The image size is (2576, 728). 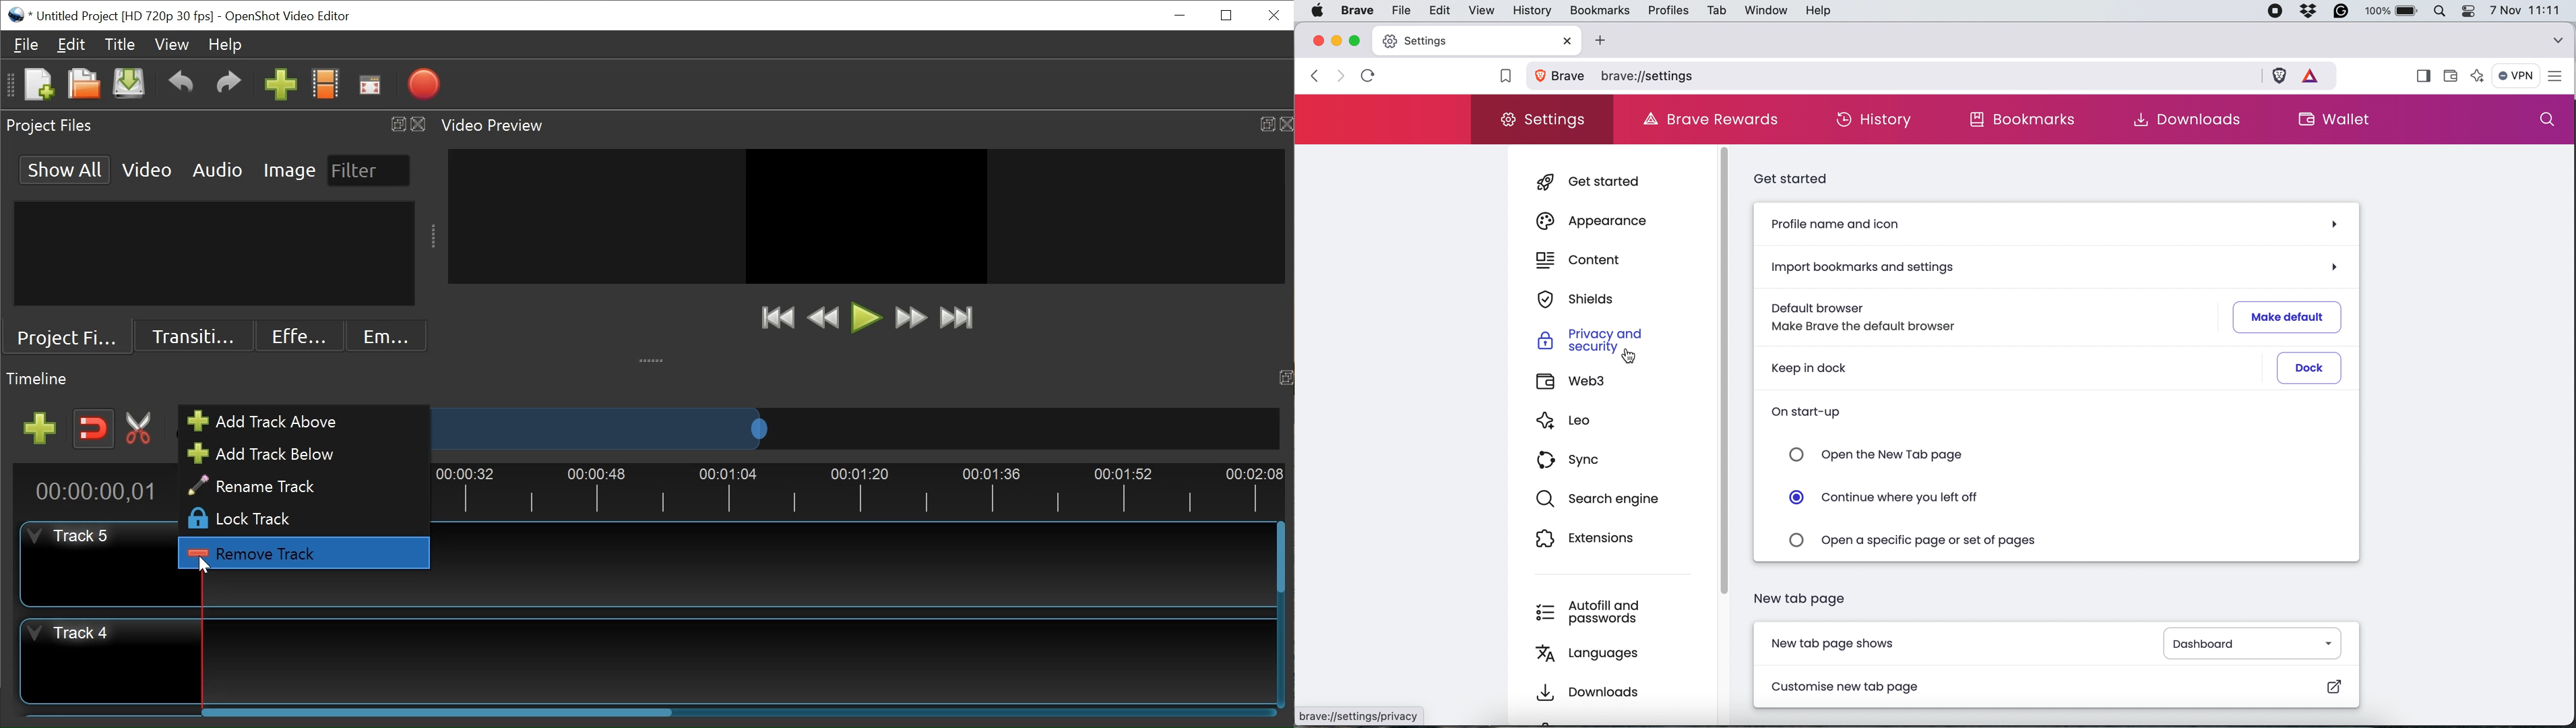 I want to click on go back, so click(x=1313, y=75).